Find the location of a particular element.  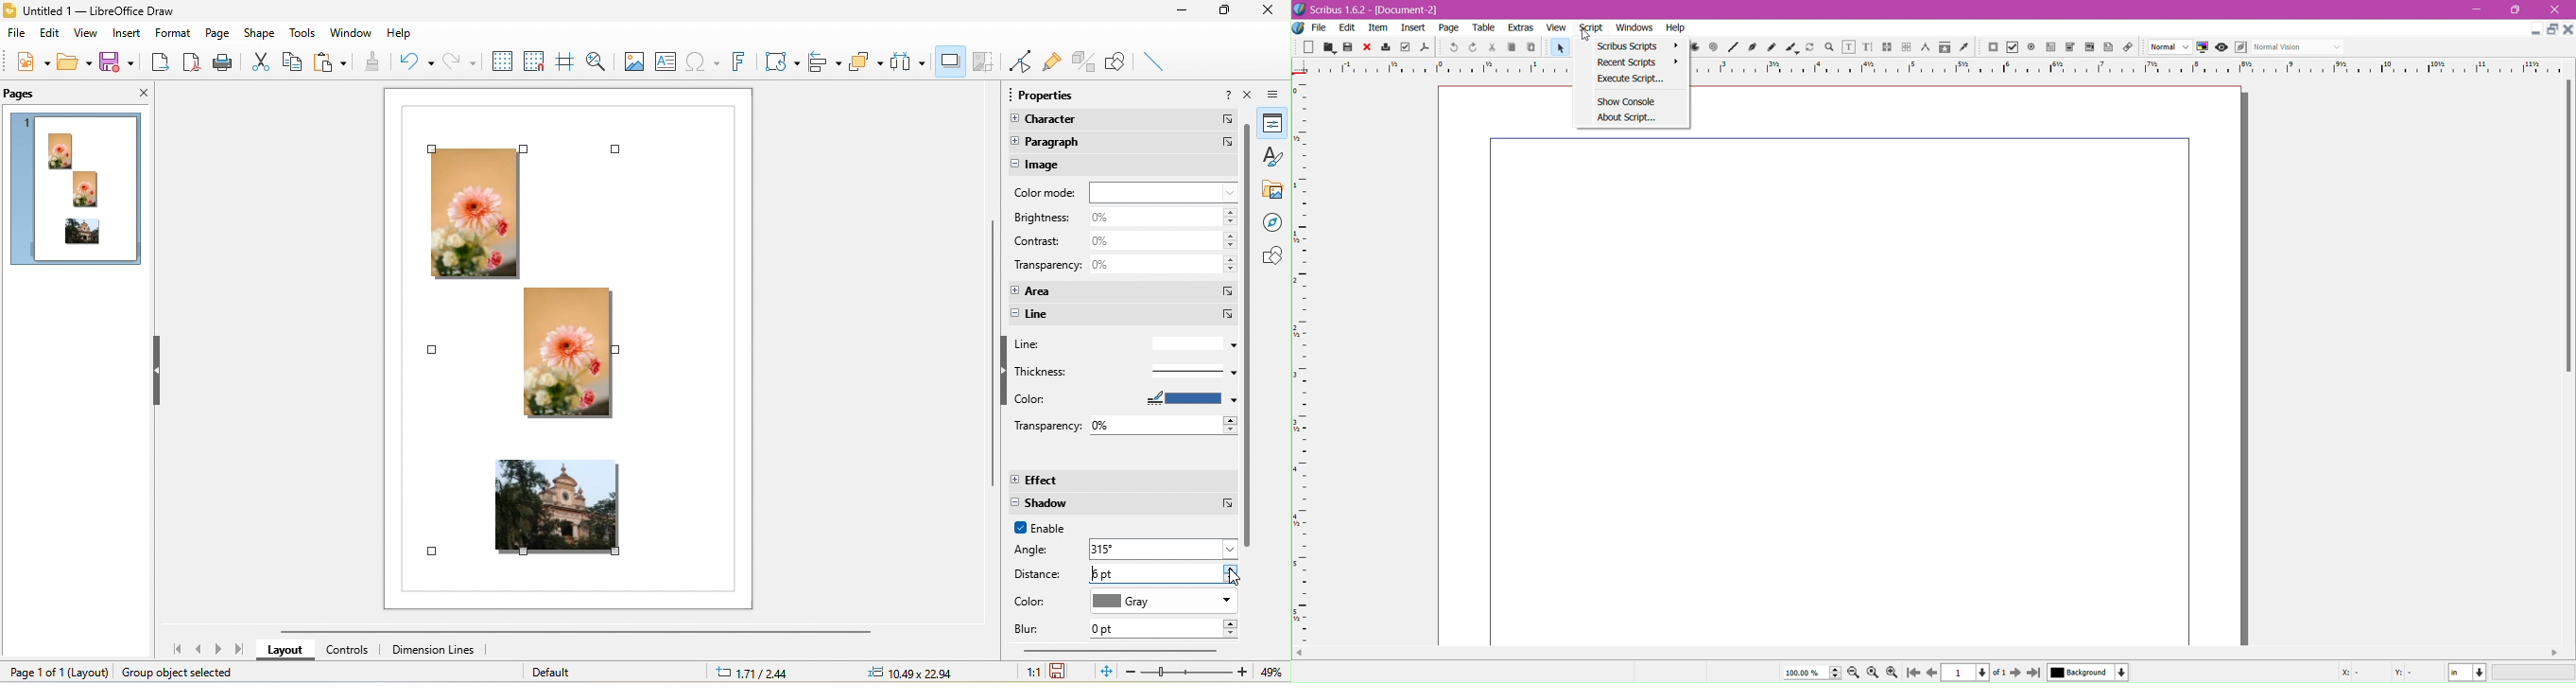

Vertical Ruler is located at coordinates (1321, 358).